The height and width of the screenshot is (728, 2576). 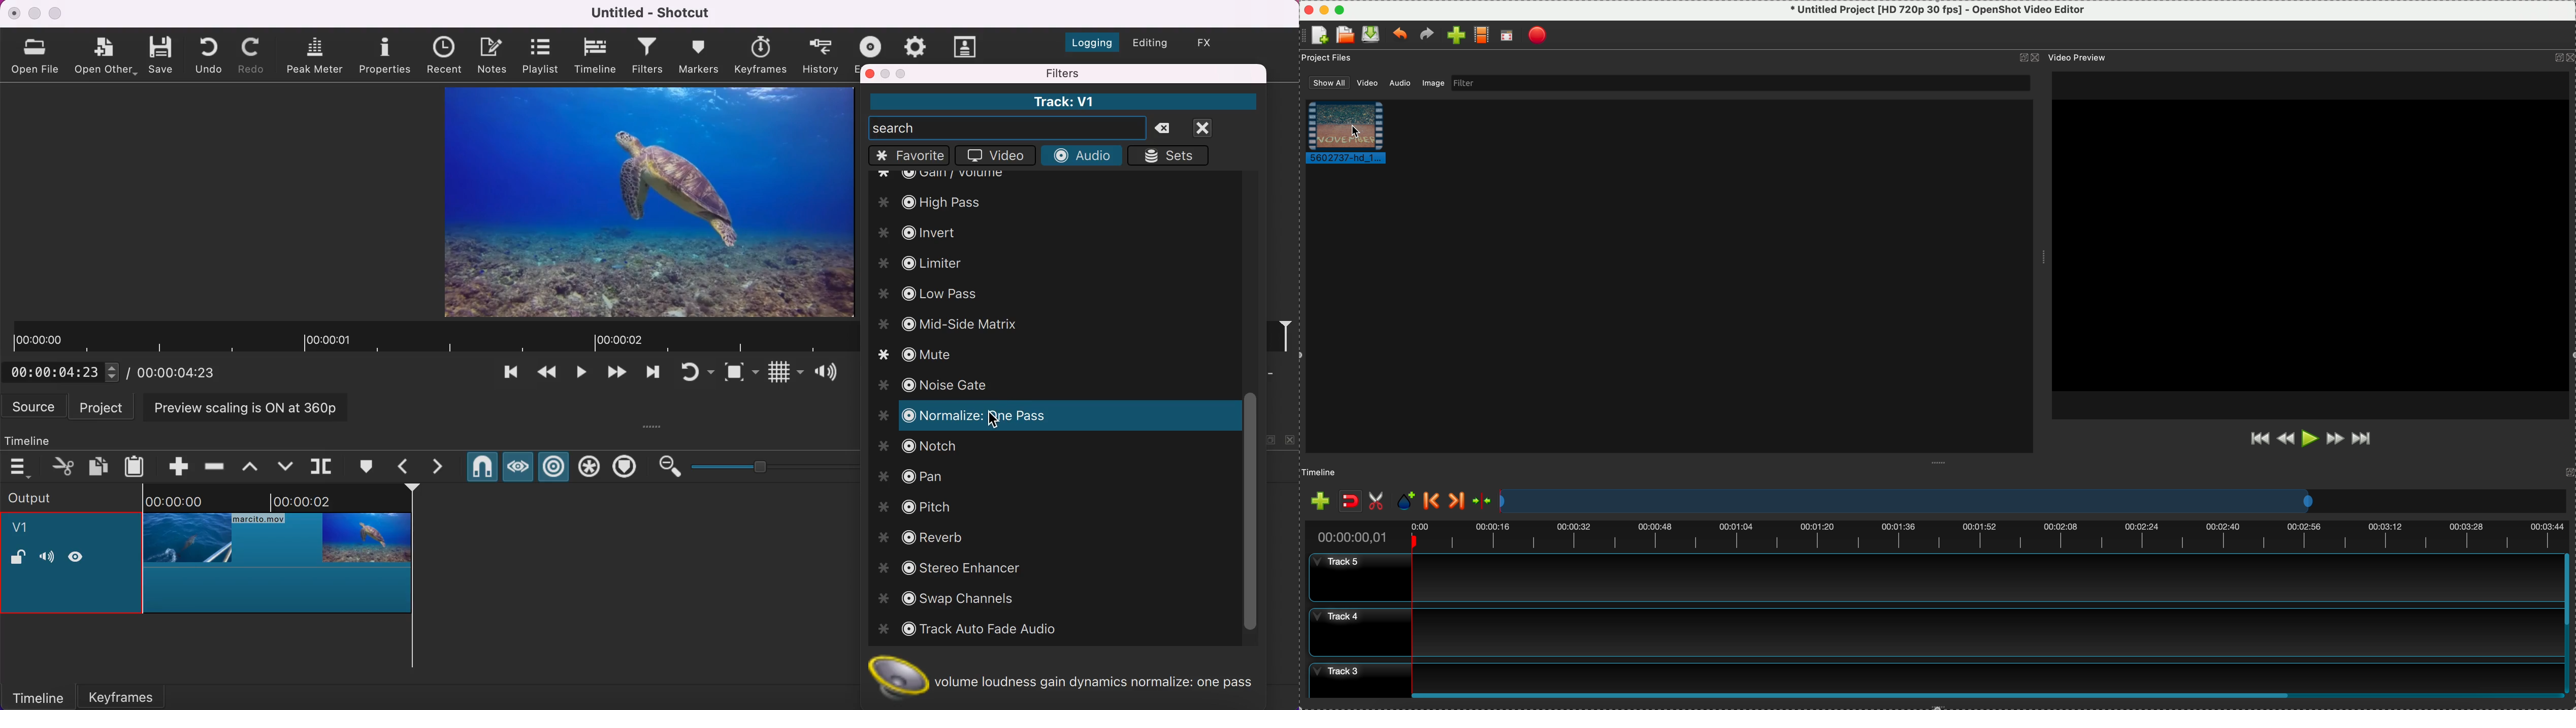 What do you see at coordinates (966, 46) in the screenshot?
I see `subtitles` at bounding box center [966, 46].